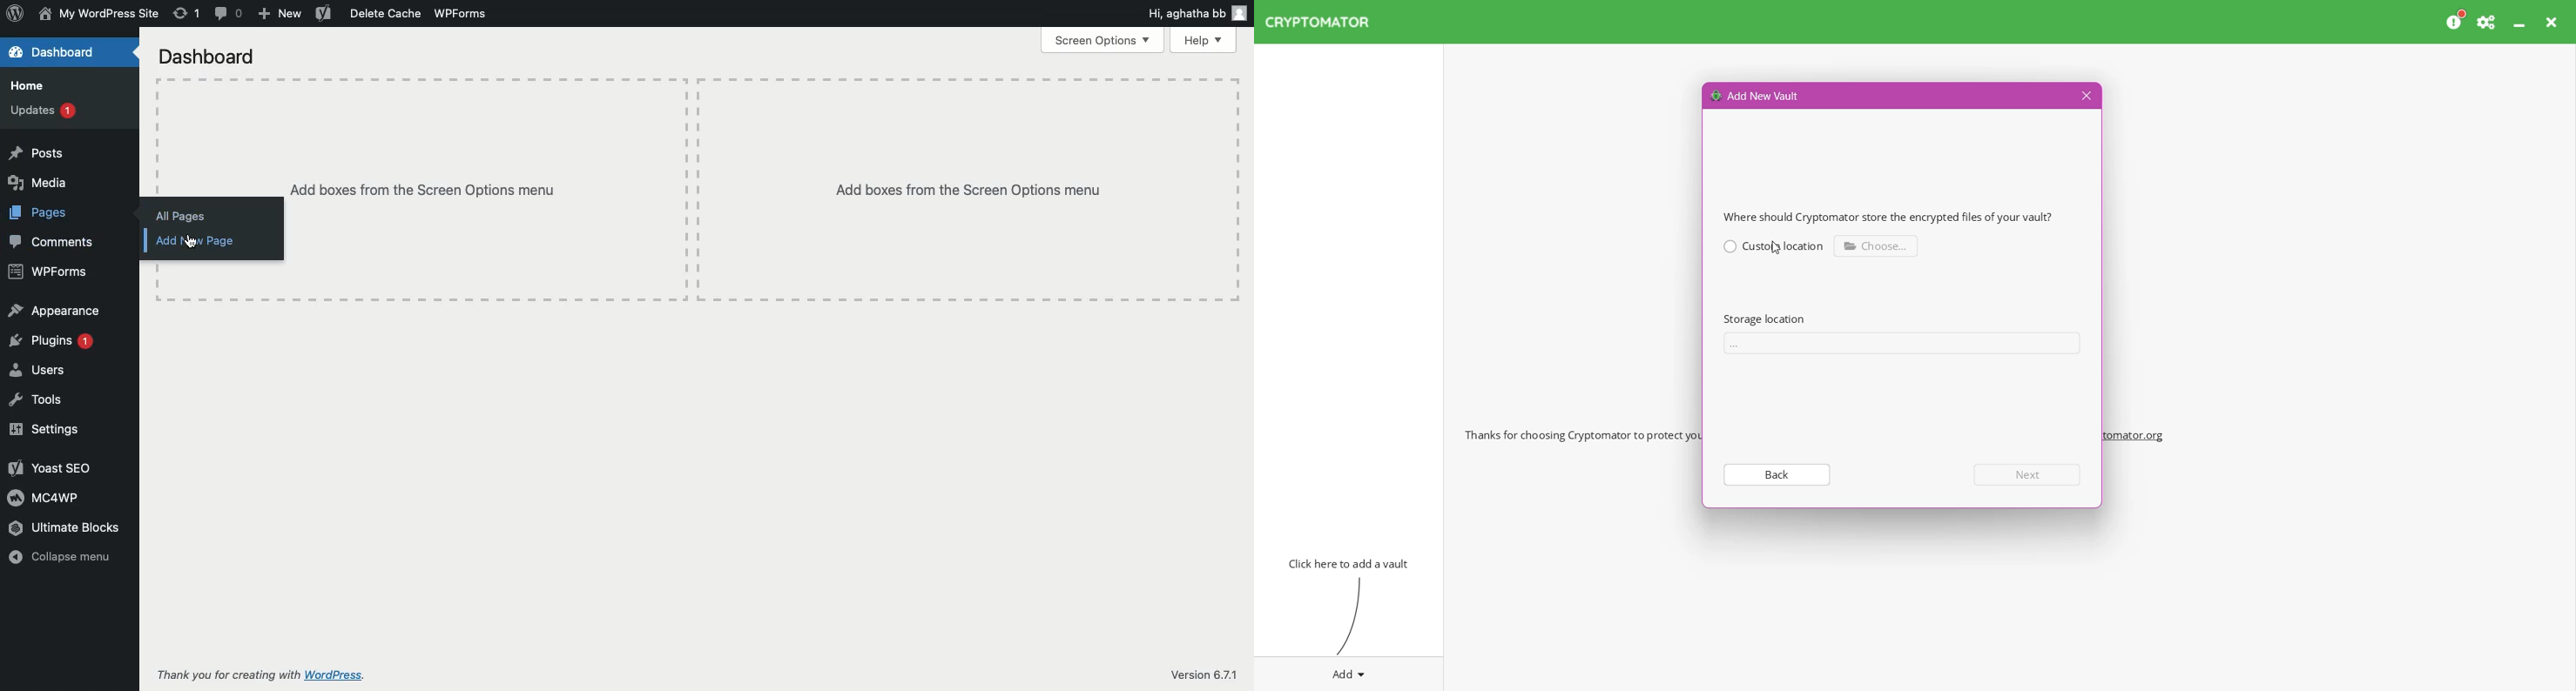  Describe the element at coordinates (51, 51) in the screenshot. I see `Dashboard` at that location.